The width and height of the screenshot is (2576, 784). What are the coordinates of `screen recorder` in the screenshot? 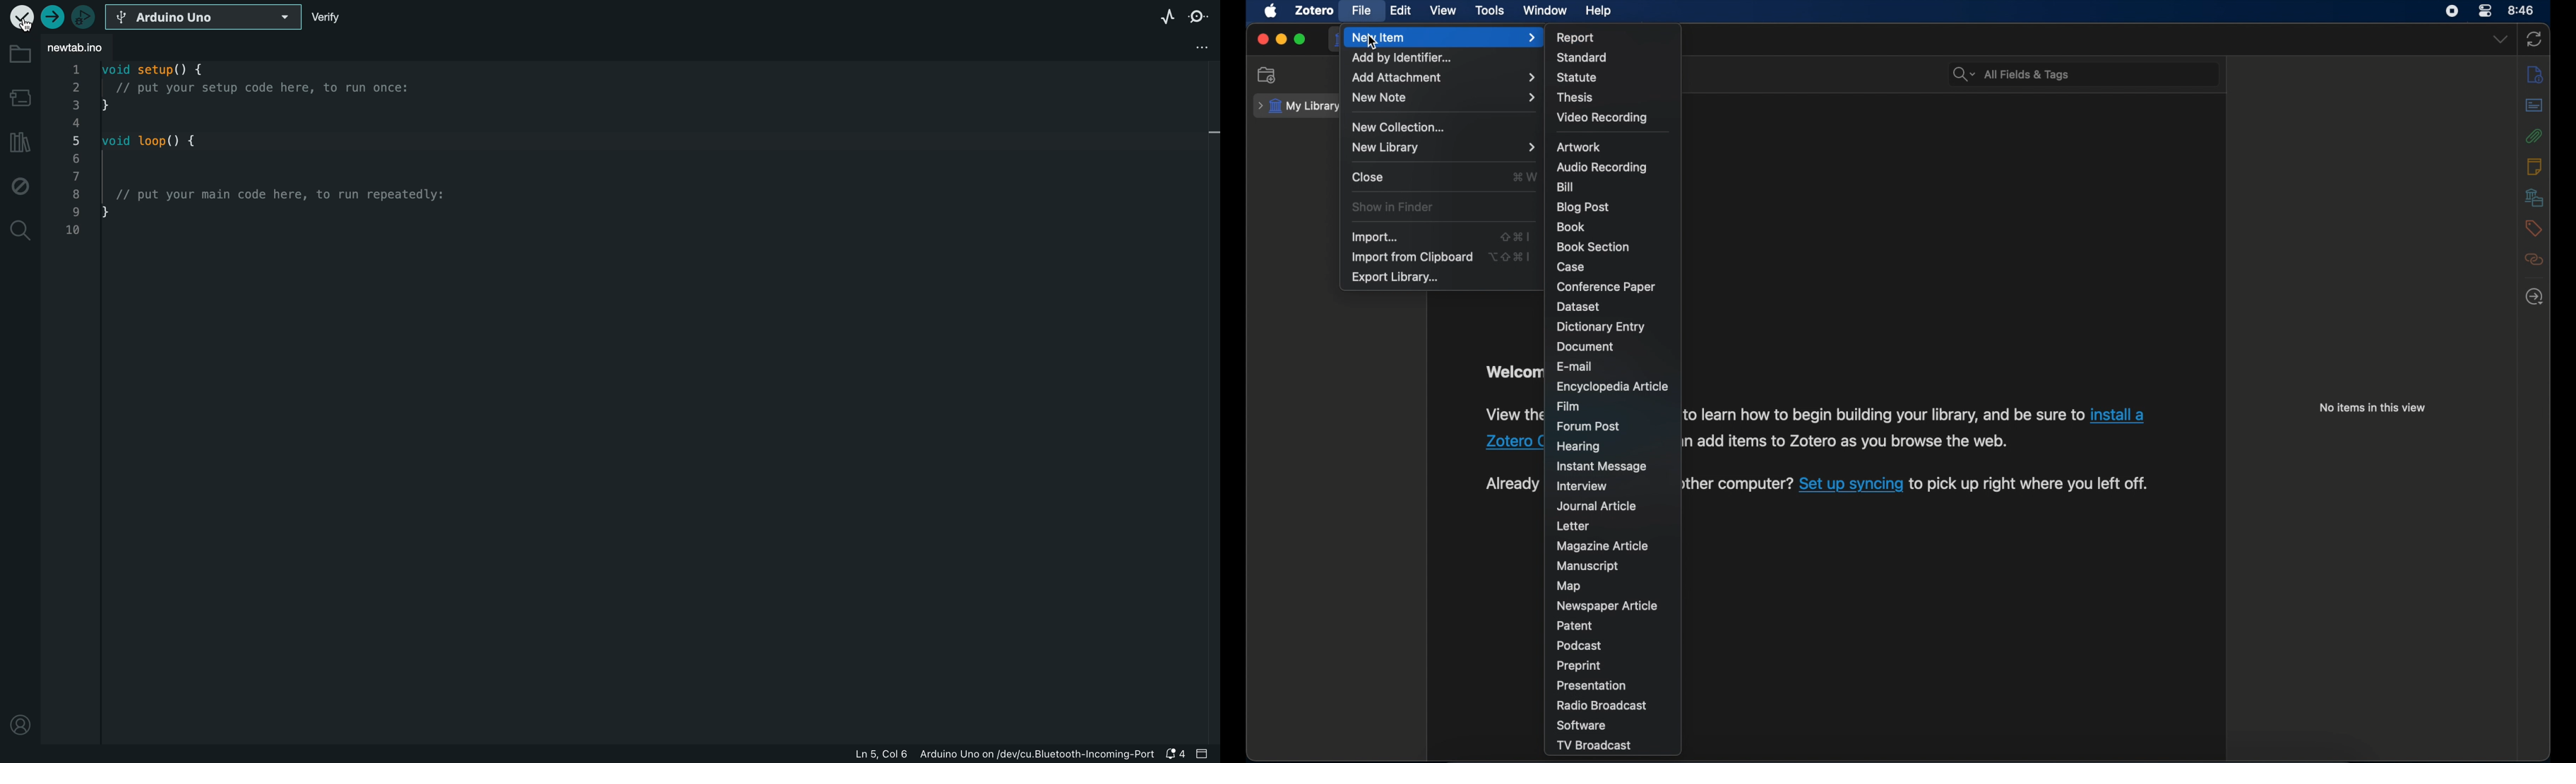 It's located at (2452, 11).